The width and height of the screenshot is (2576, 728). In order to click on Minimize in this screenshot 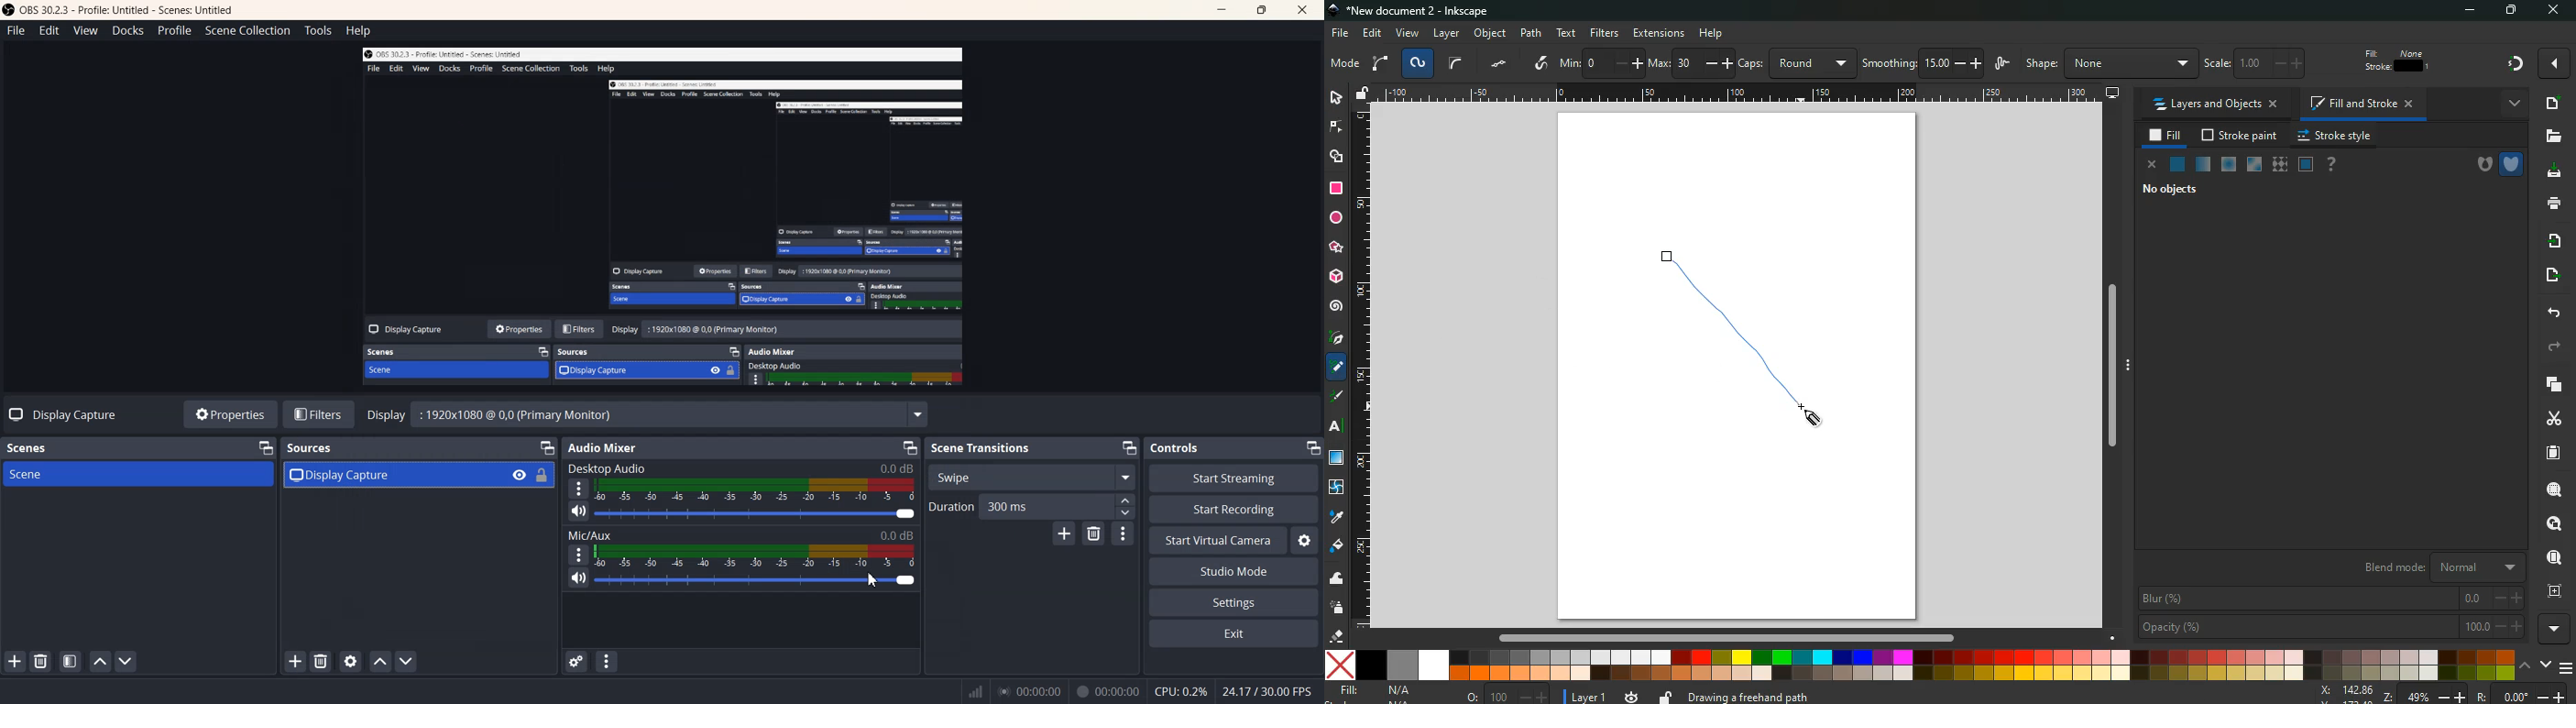, I will do `click(1312, 447)`.